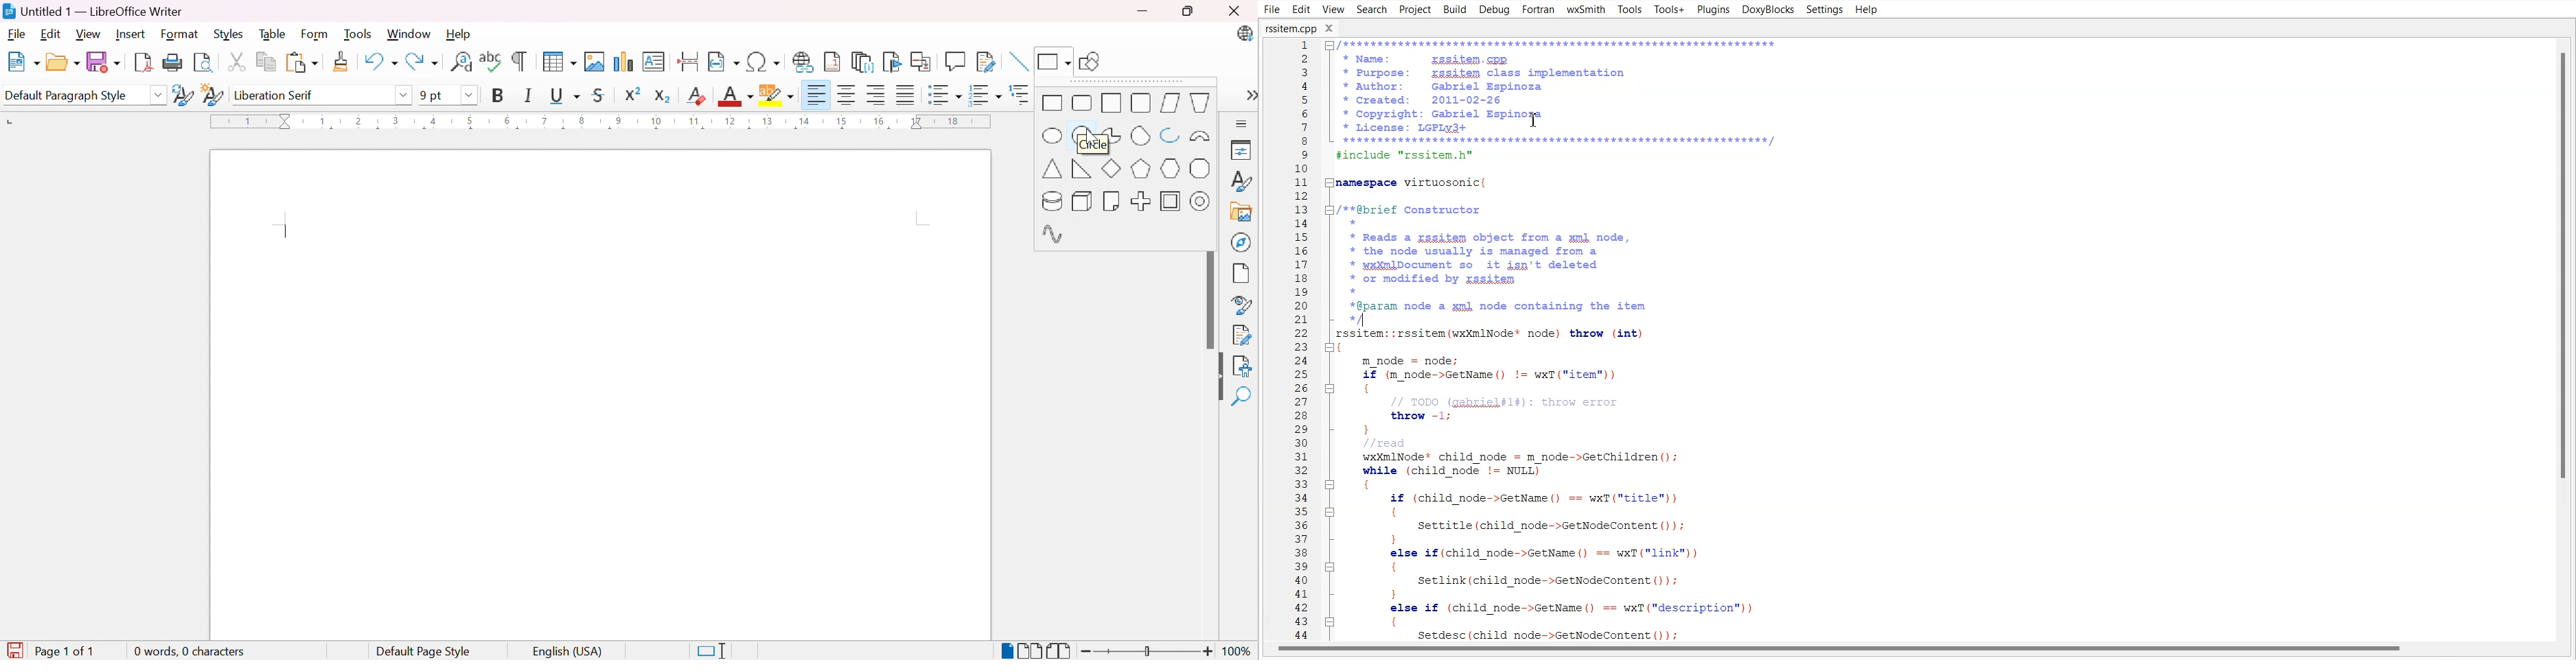 This screenshot has height=672, width=2576. What do you see at coordinates (1712, 9) in the screenshot?
I see `Plugins` at bounding box center [1712, 9].